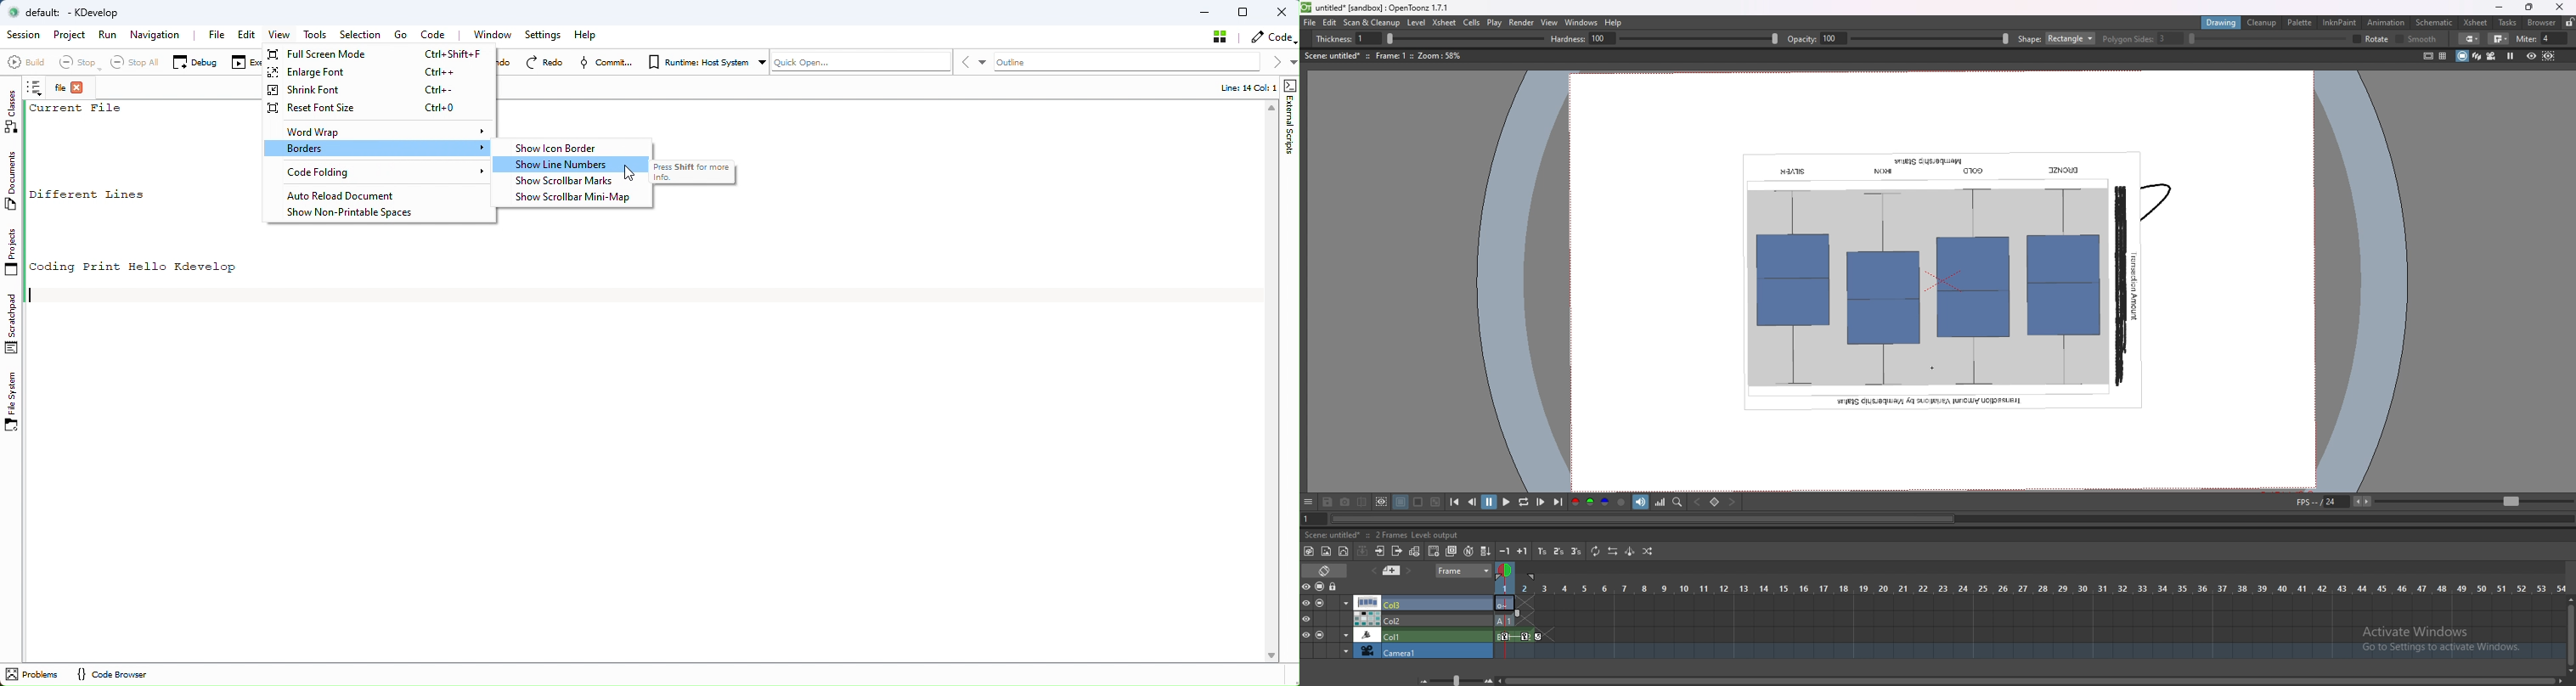 This screenshot has width=2576, height=700. What do you see at coordinates (1621, 503) in the screenshot?
I see `alpha channel` at bounding box center [1621, 503].